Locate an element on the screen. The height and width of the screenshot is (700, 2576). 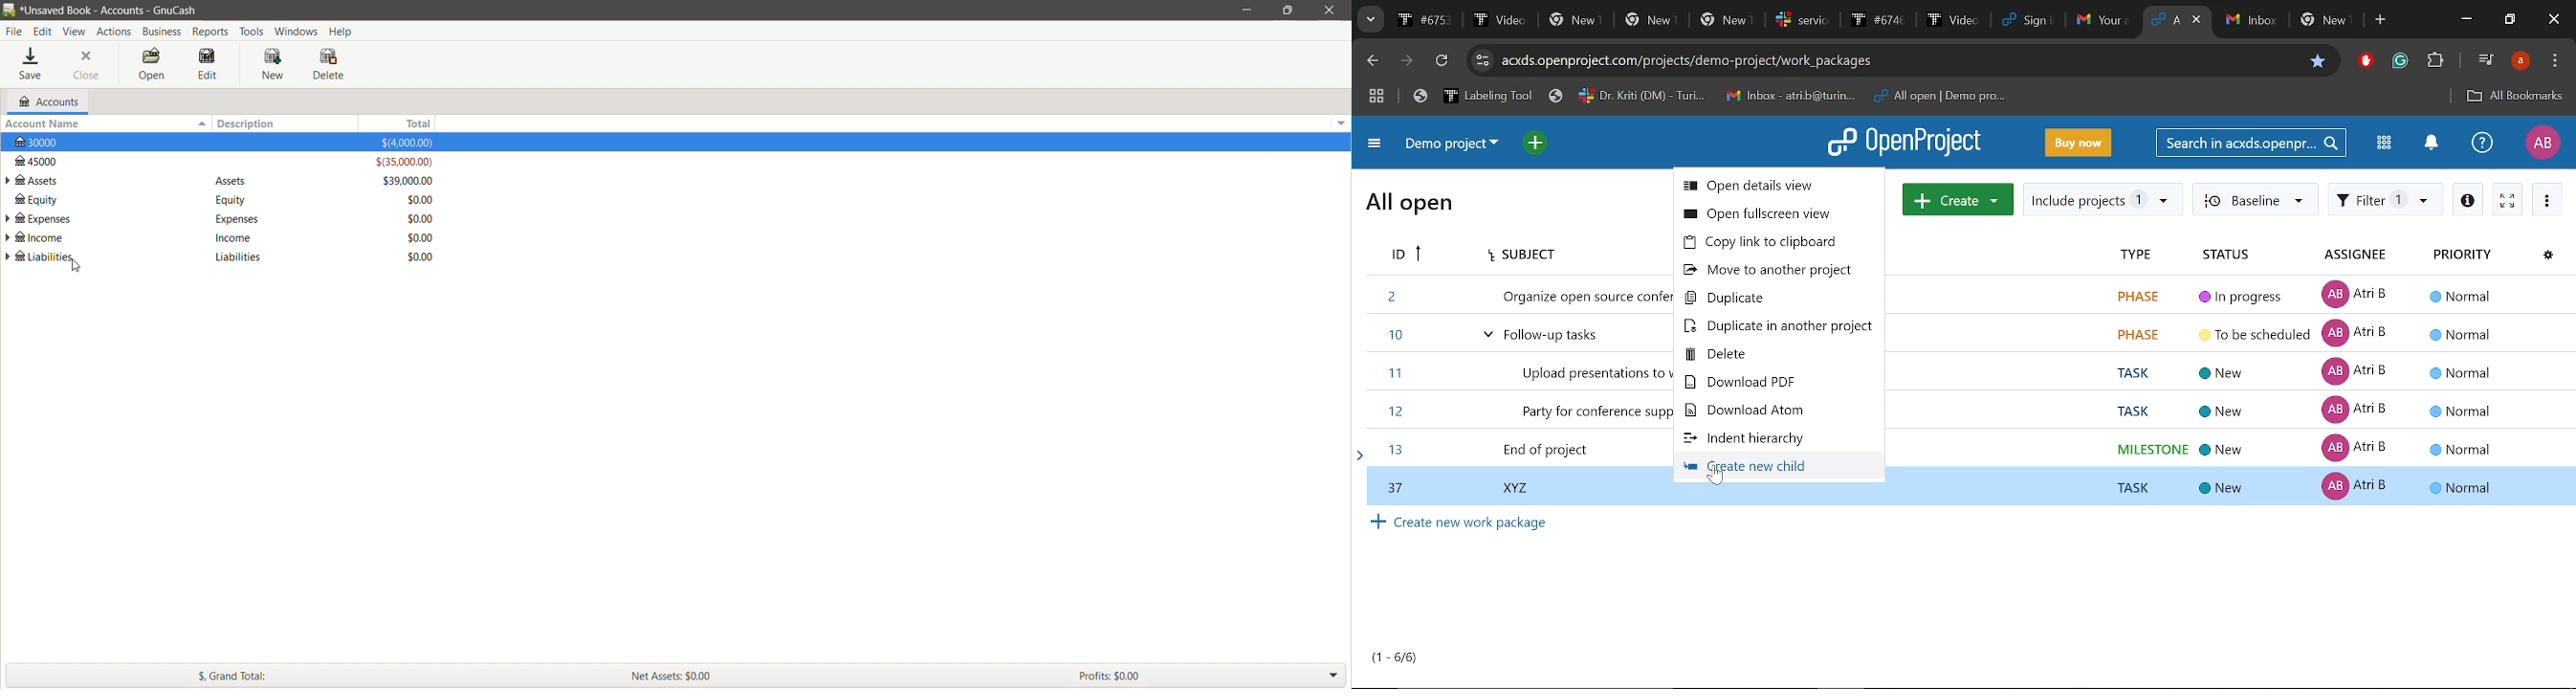
details of the account "Equity" is located at coordinates (227, 200).